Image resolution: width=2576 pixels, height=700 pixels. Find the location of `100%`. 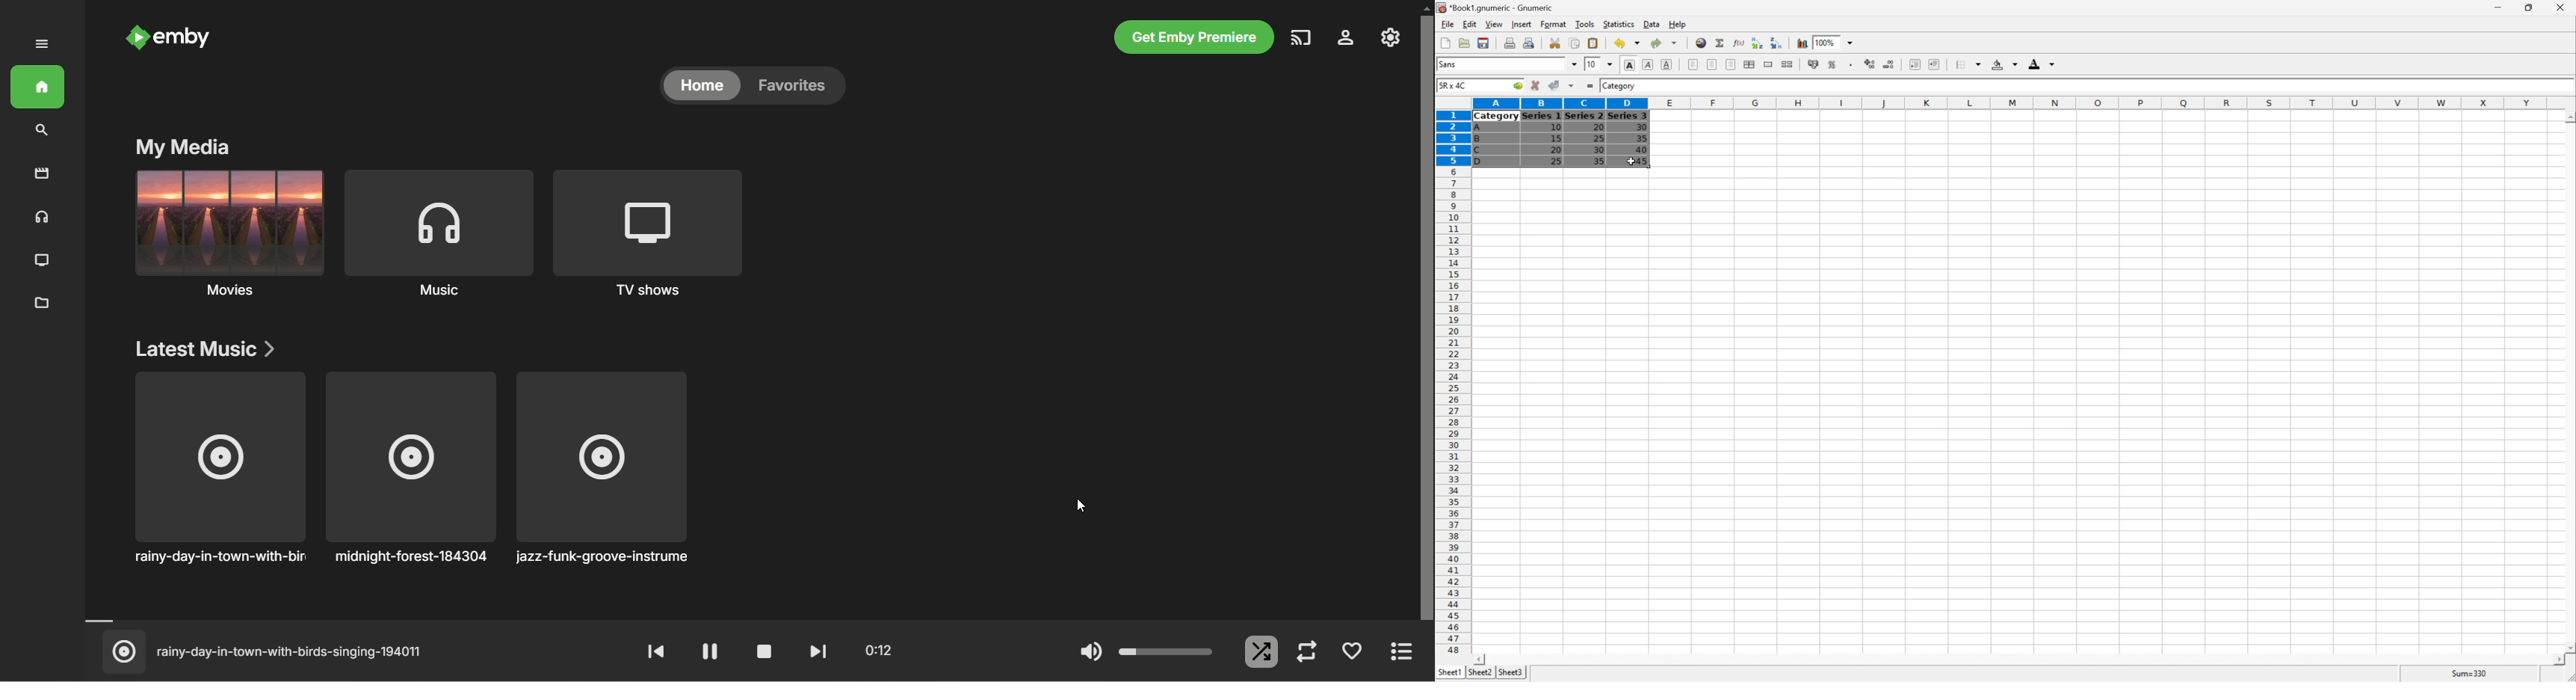

100% is located at coordinates (1826, 42).